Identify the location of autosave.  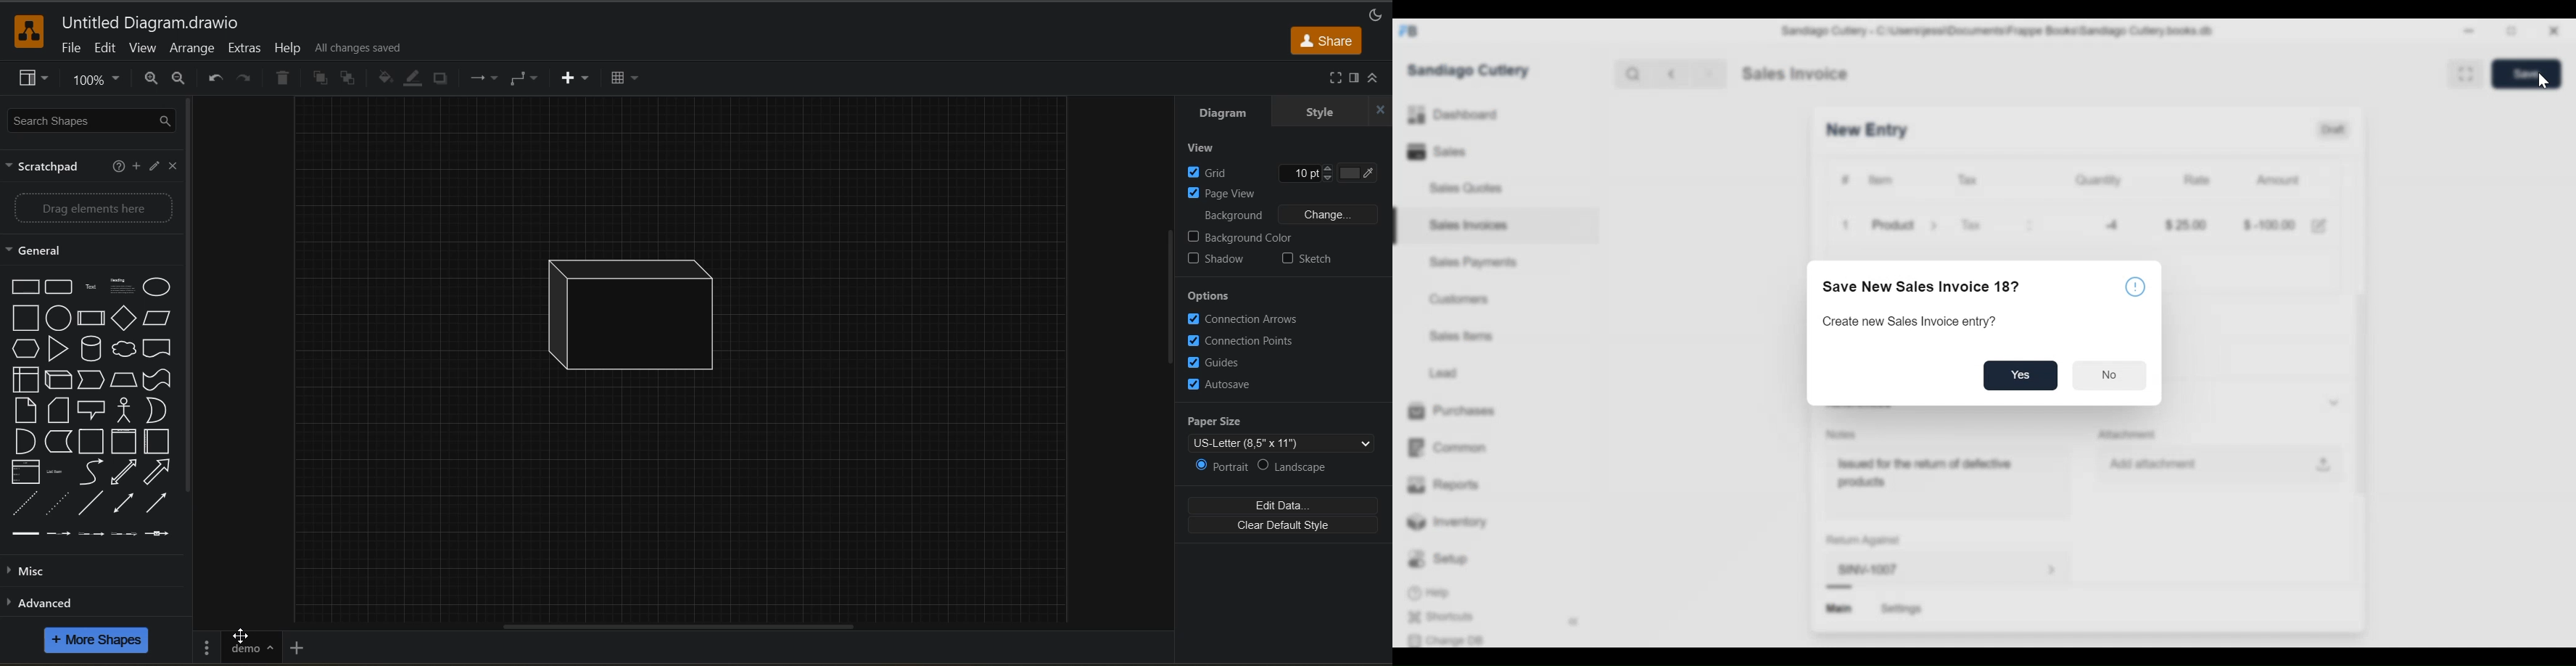
(1223, 385).